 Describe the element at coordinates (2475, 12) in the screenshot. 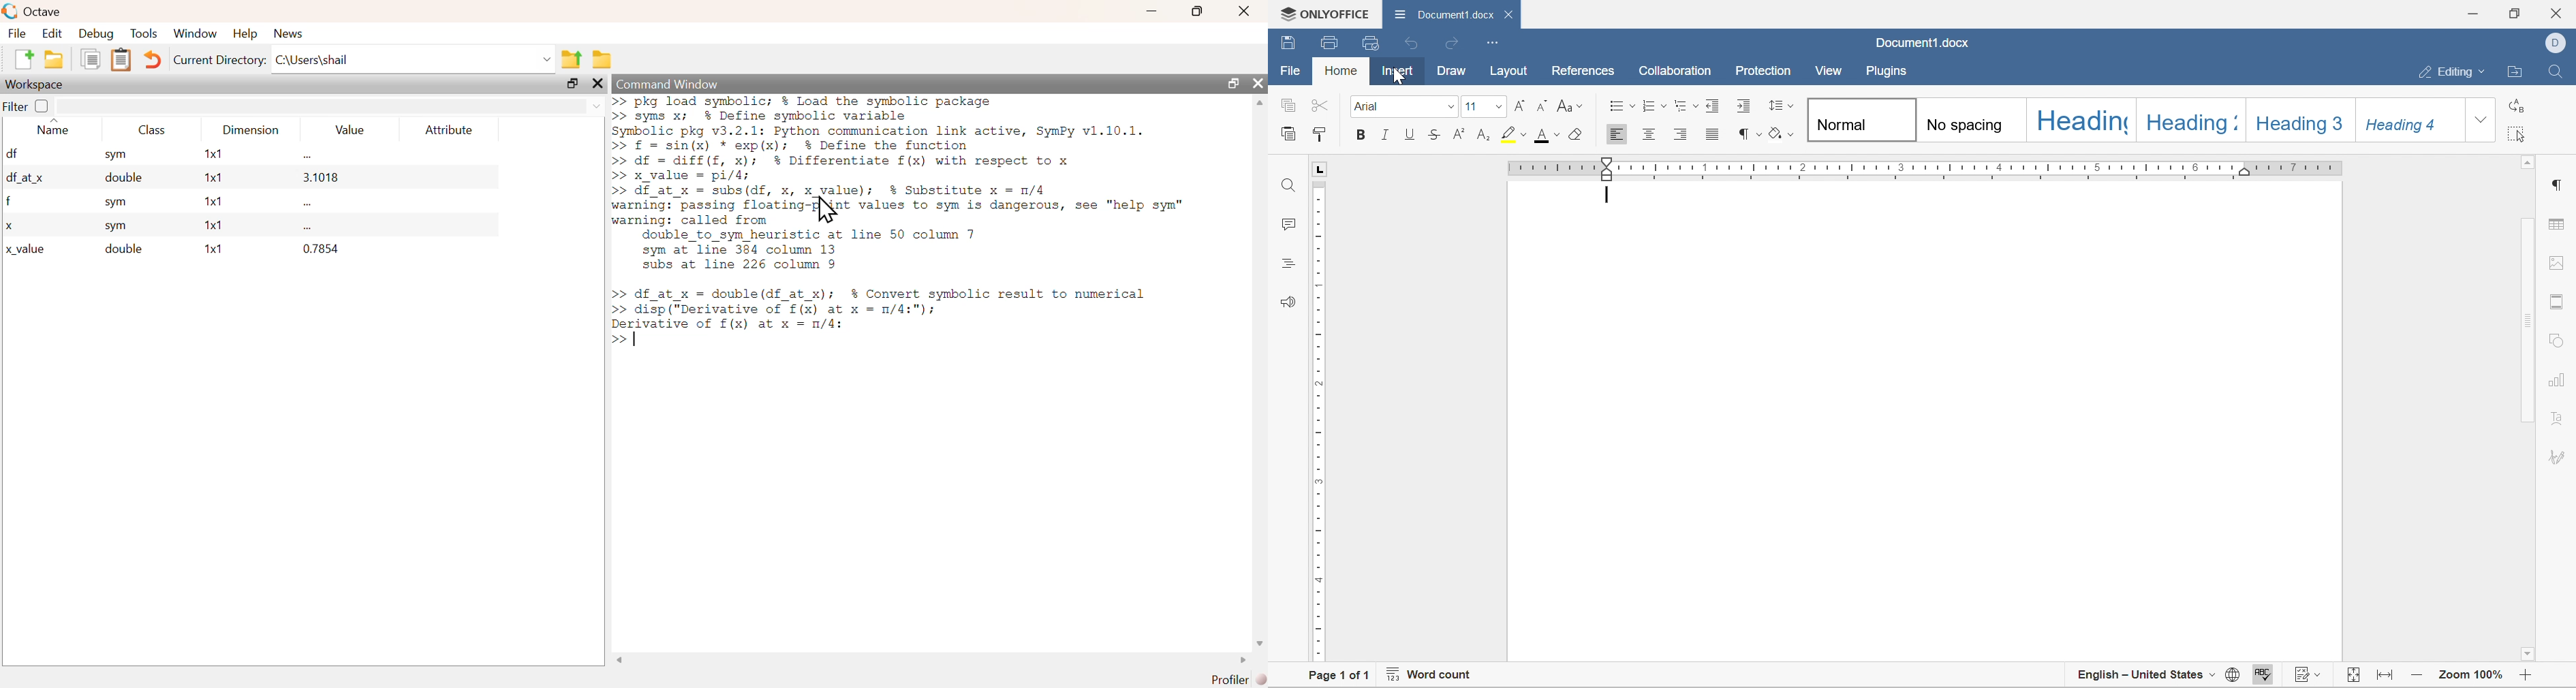

I see `Minimize` at that location.